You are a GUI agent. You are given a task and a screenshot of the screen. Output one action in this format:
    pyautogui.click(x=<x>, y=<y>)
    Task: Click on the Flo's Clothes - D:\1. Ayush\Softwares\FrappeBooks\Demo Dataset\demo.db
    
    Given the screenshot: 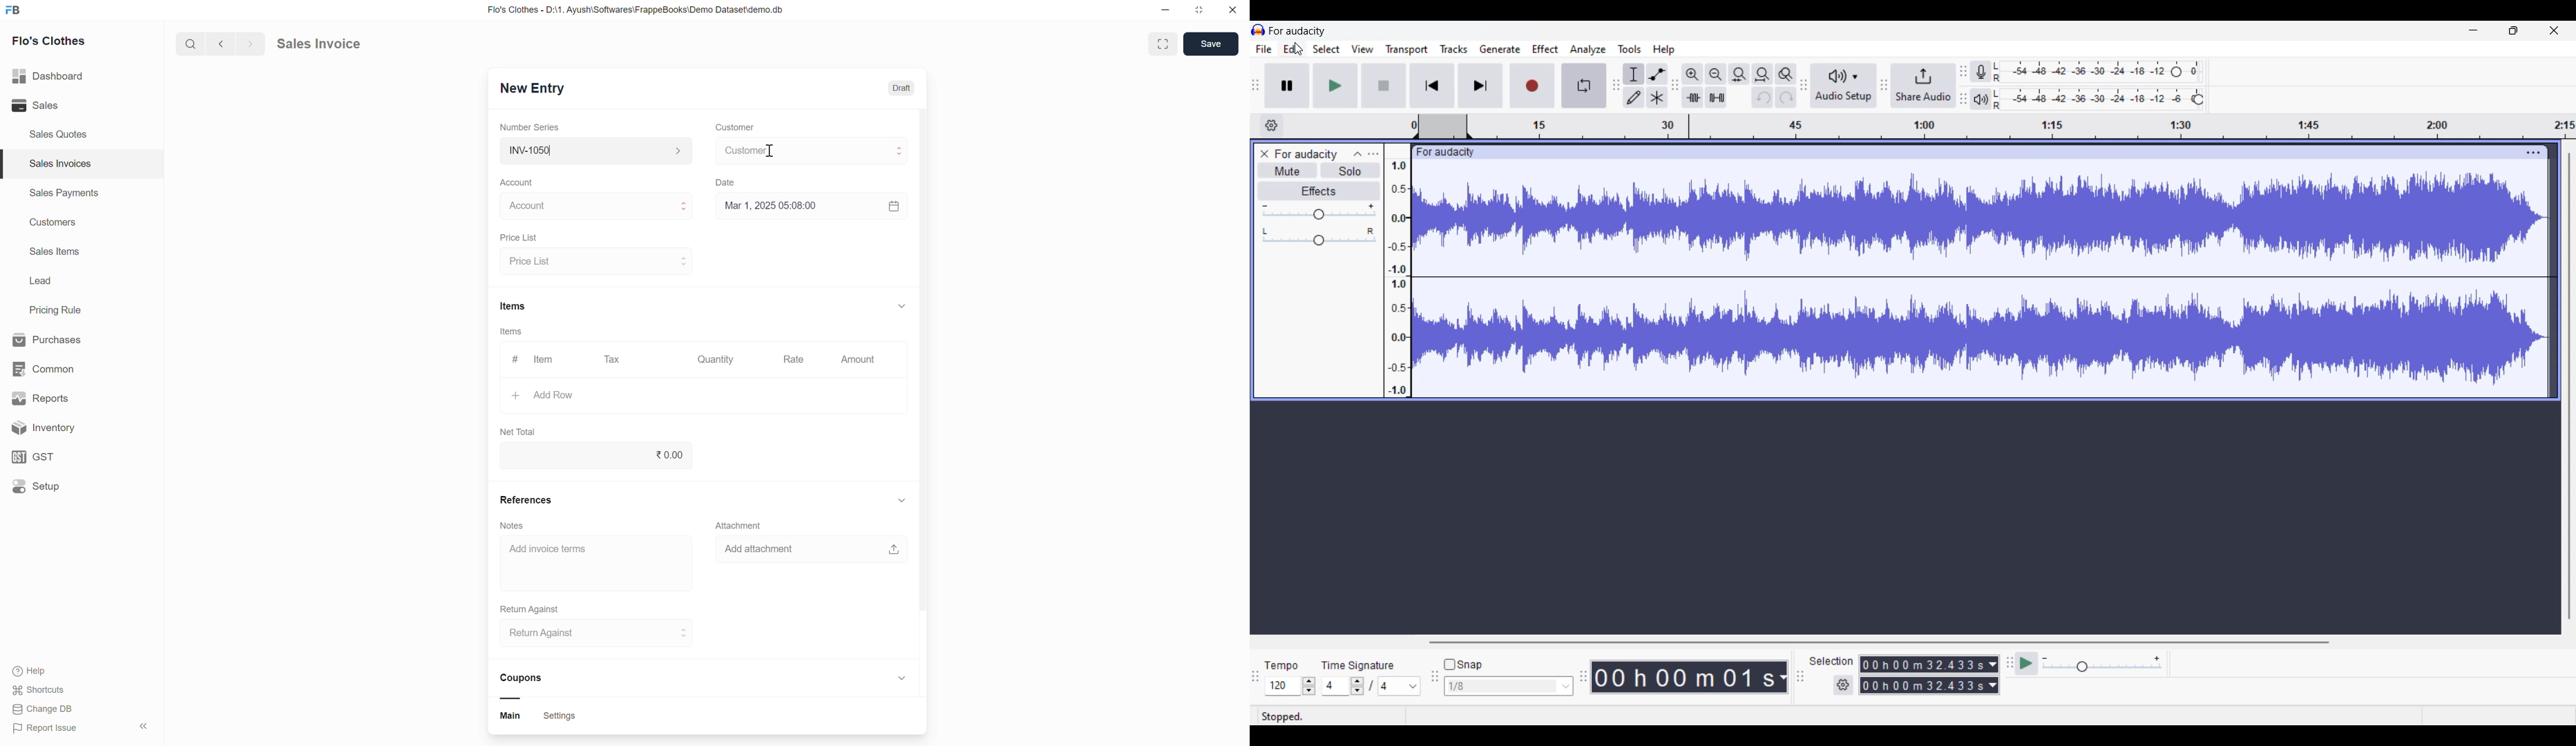 What is the action you would take?
    pyautogui.click(x=645, y=11)
    